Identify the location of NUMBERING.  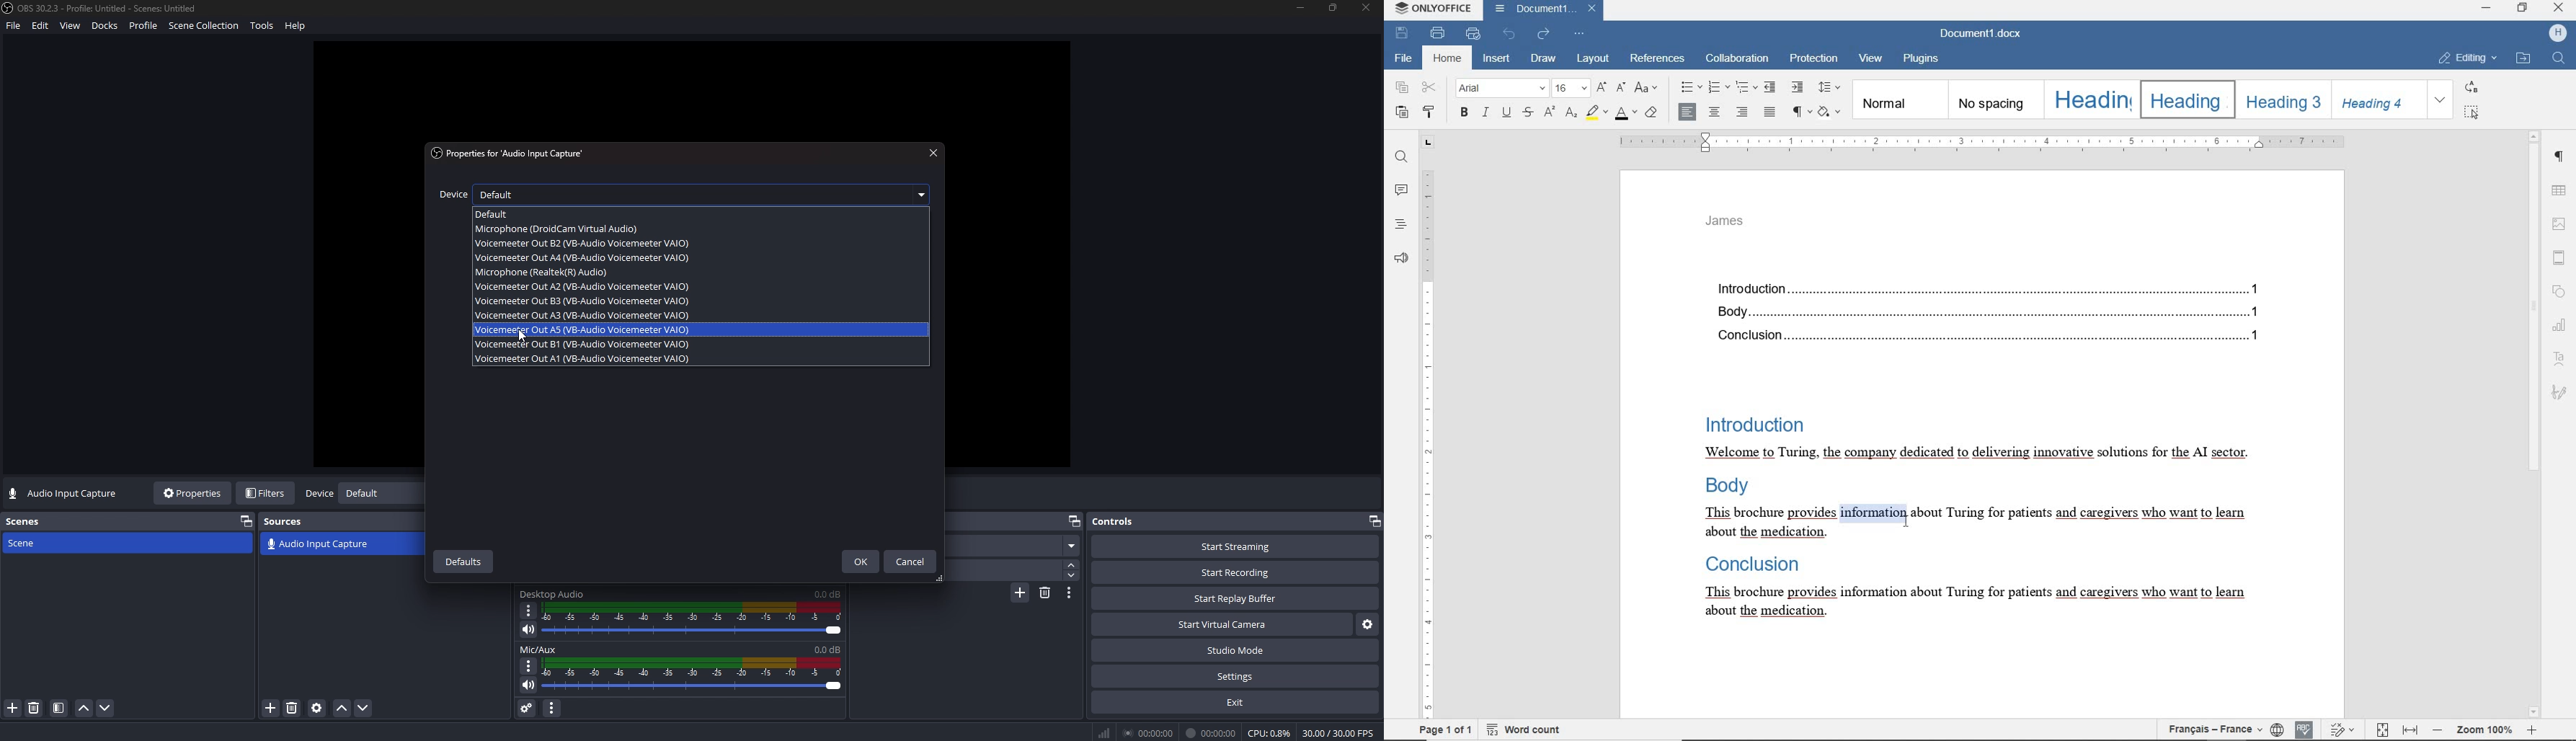
(1717, 88).